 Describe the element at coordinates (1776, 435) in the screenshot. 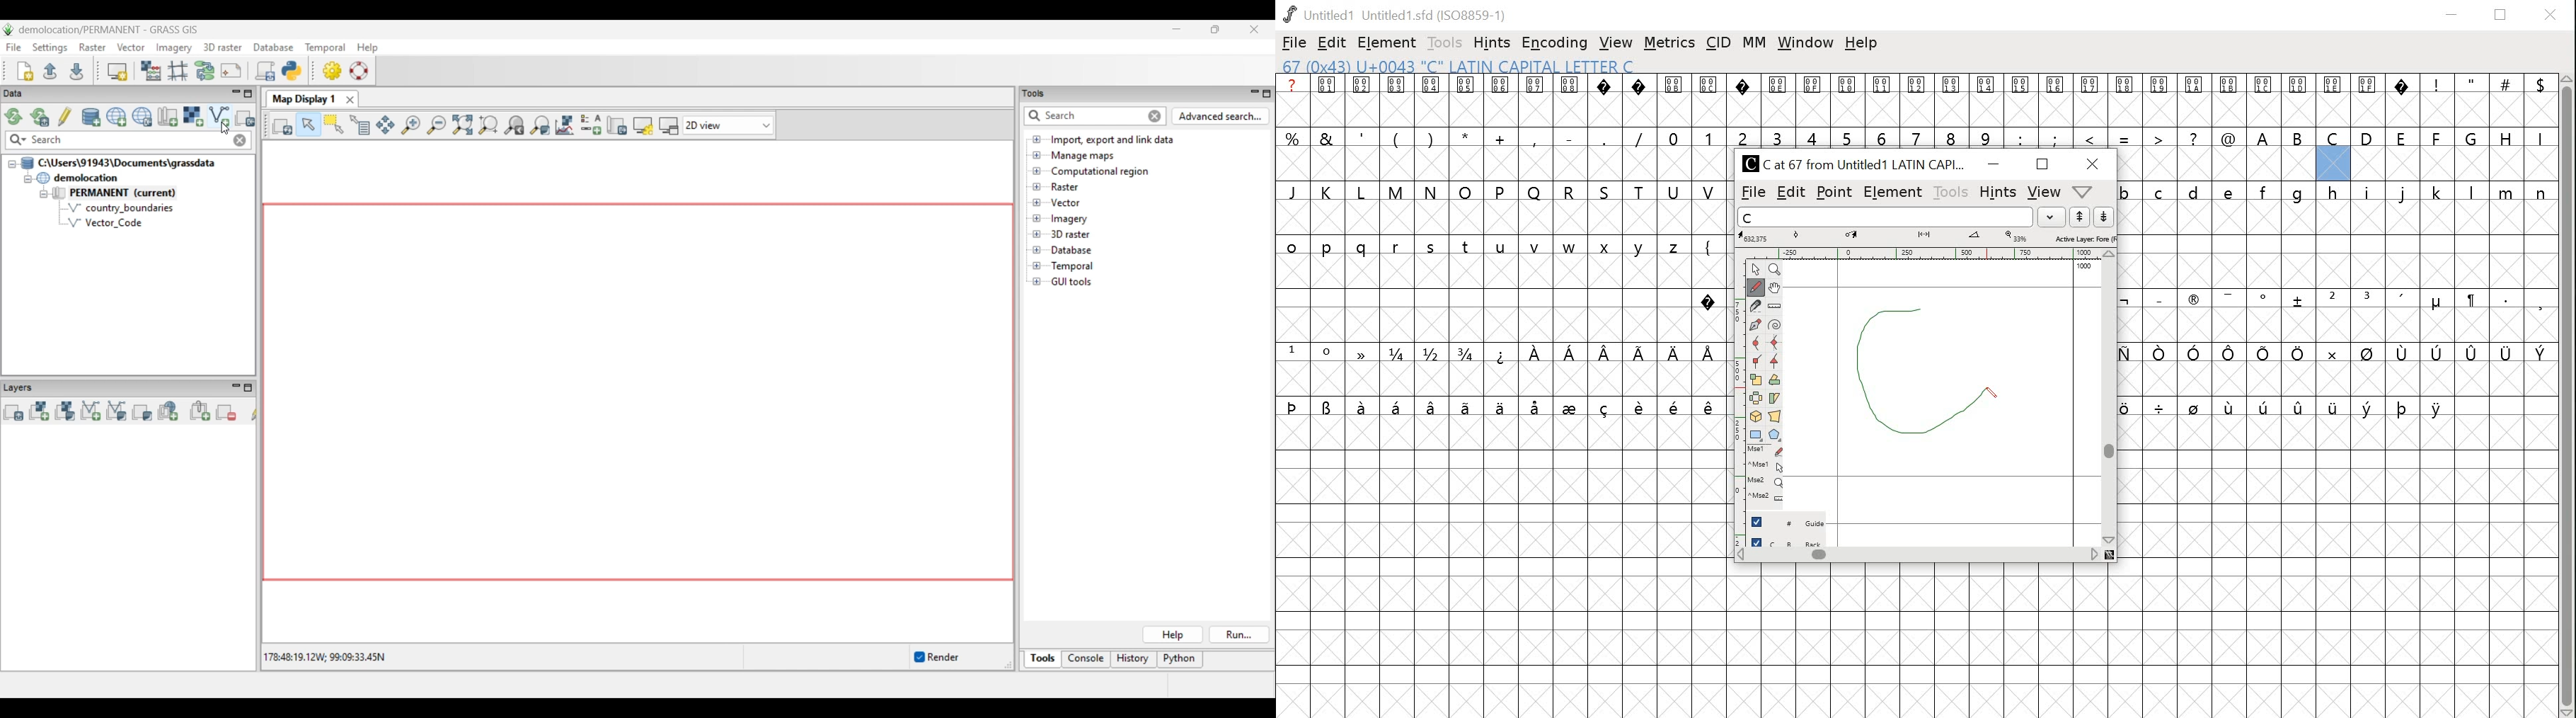

I see `polygon/star` at that location.